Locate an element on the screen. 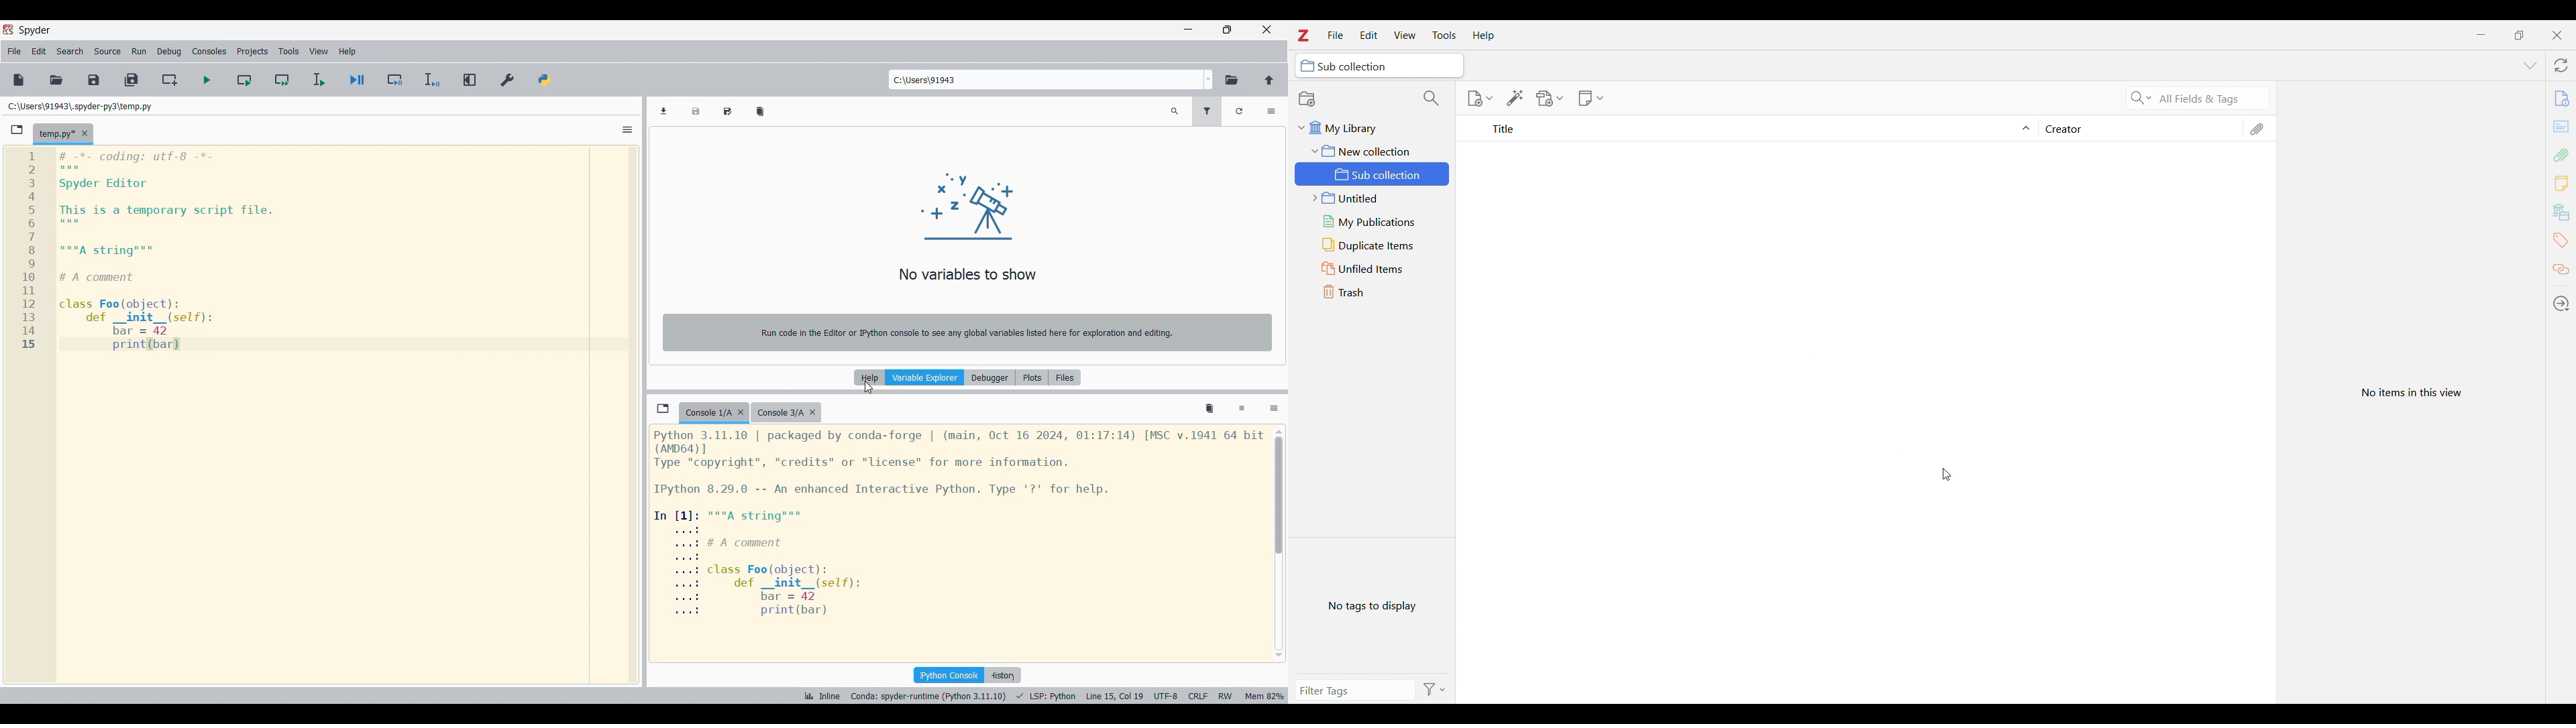 This screenshot has height=728, width=2576. Remove all variables is located at coordinates (760, 111).